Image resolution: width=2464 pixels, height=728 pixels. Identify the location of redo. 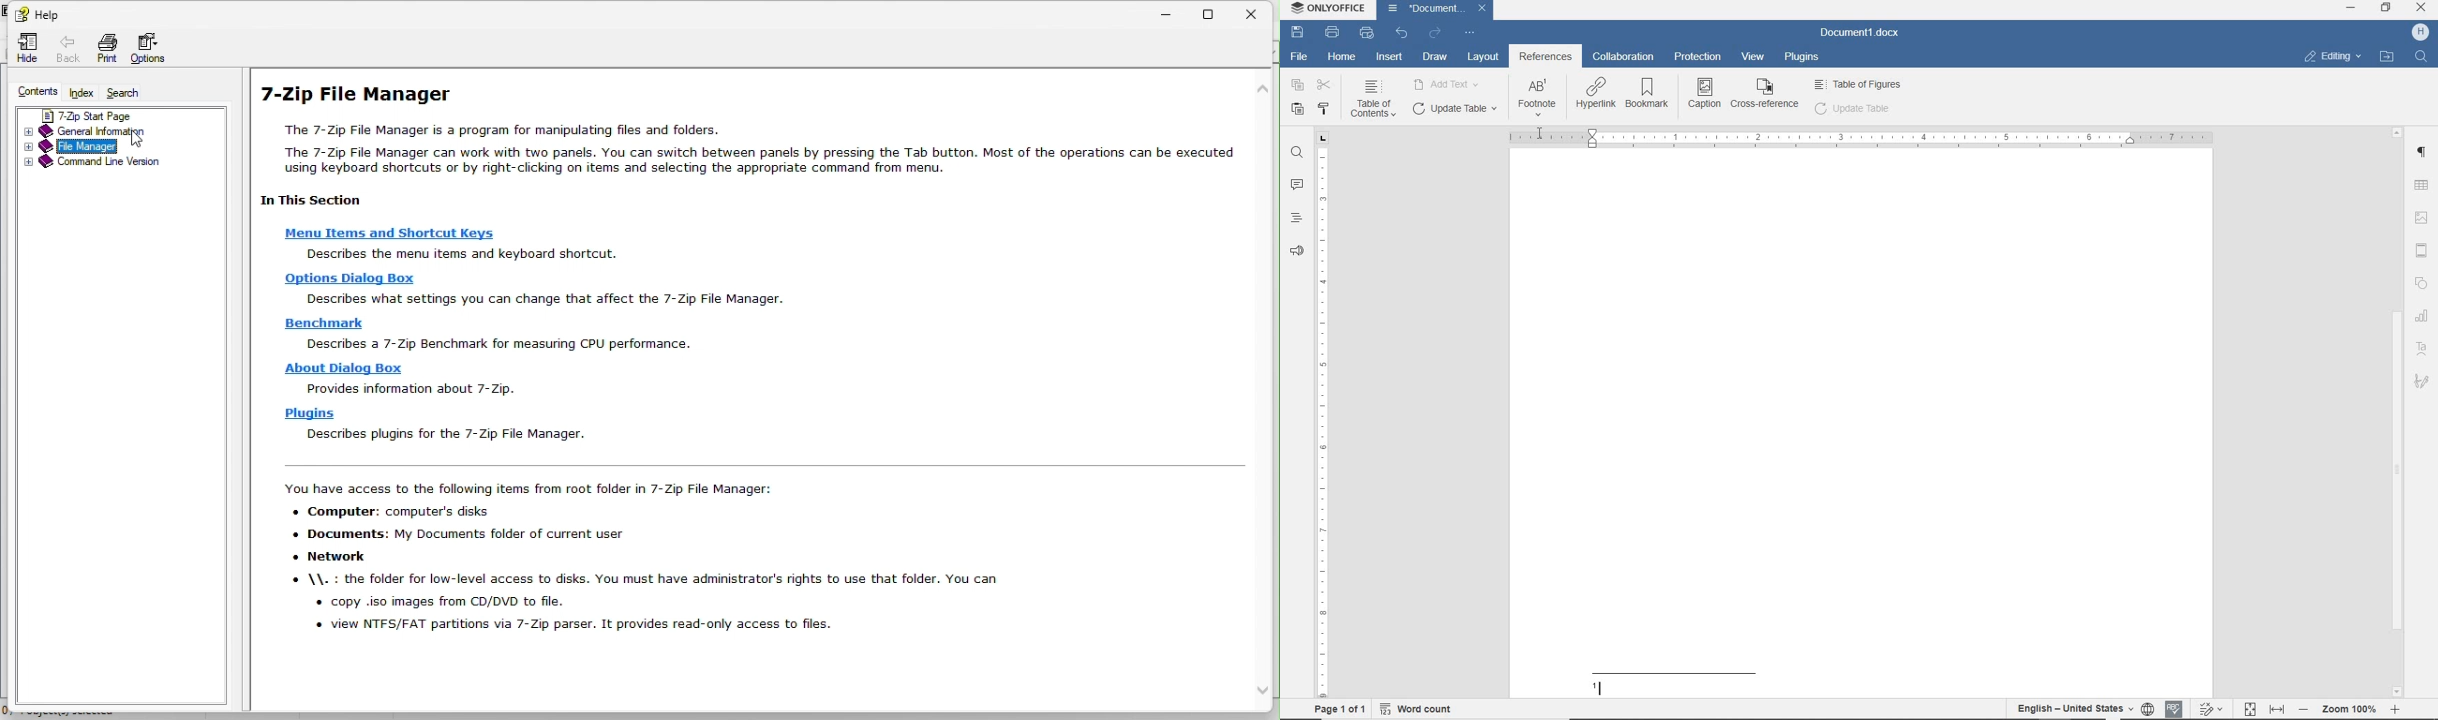
(1435, 34).